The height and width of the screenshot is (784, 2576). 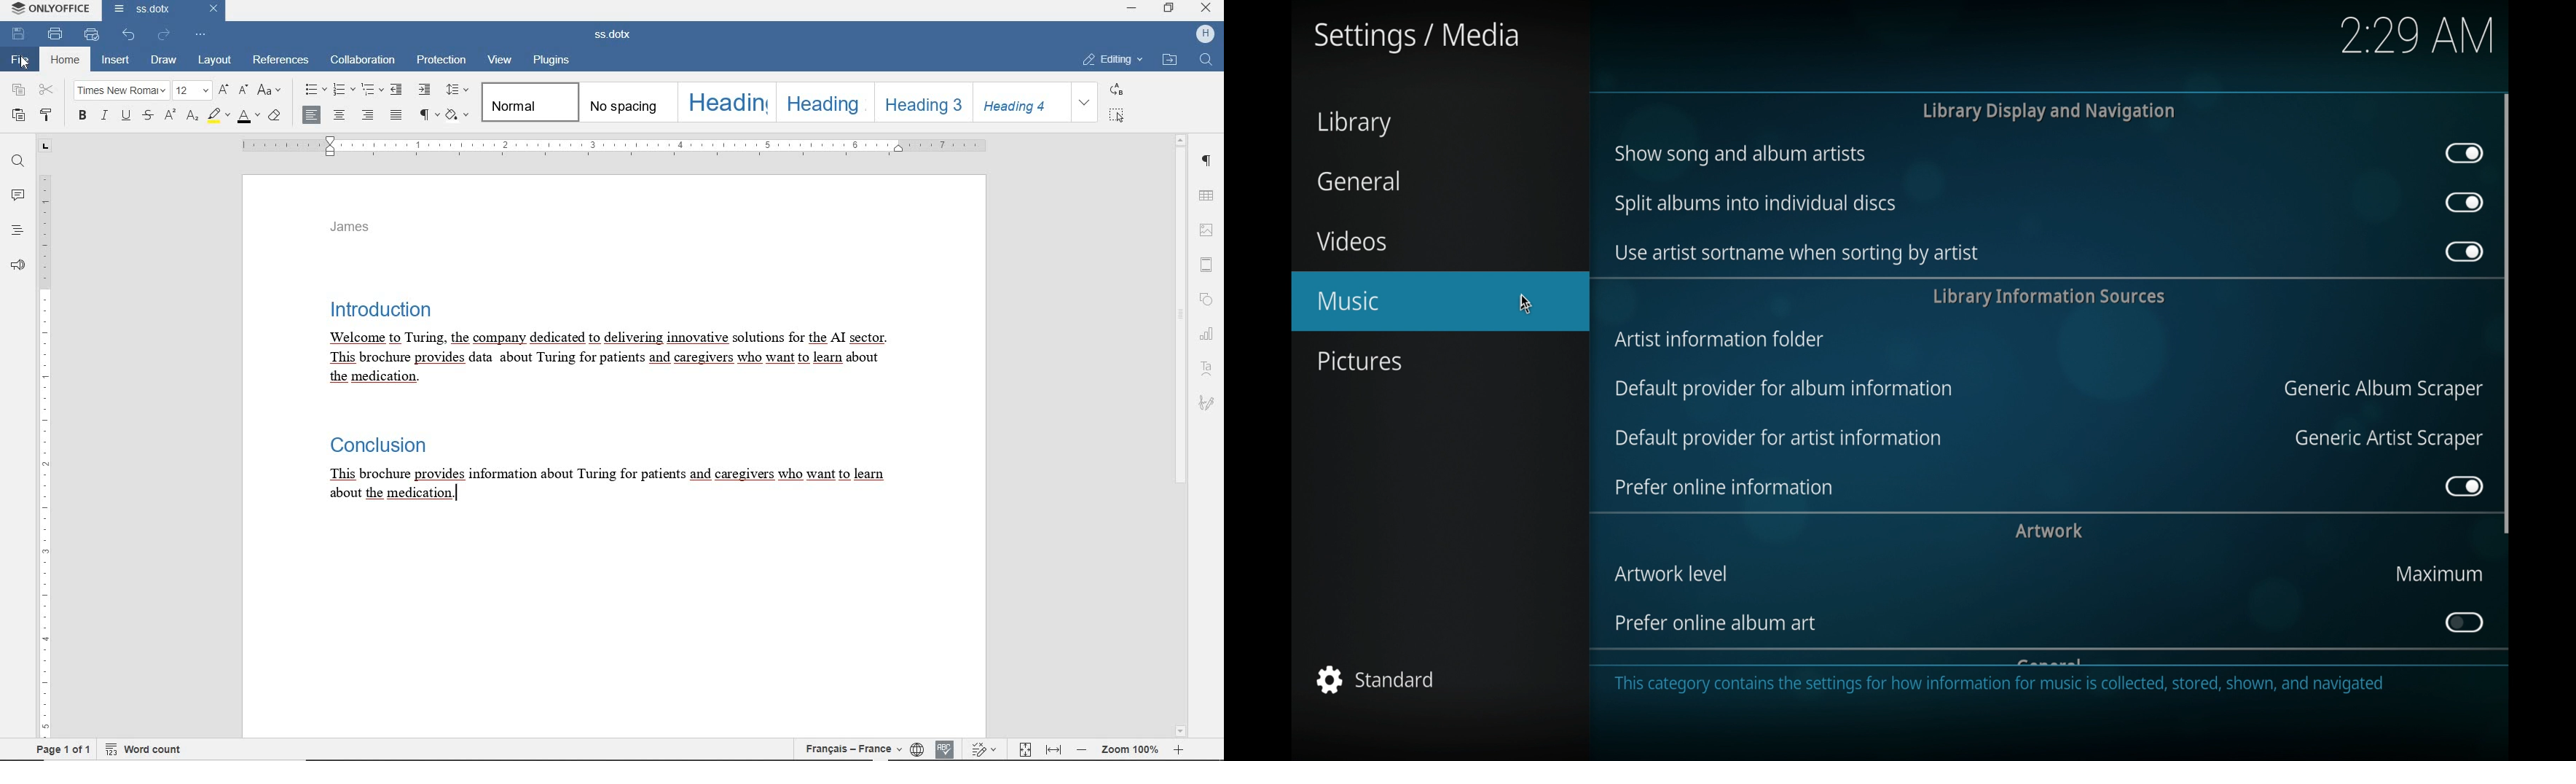 What do you see at coordinates (917, 747) in the screenshot?
I see `SET DOCUMENT LANGUAGE` at bounding box center [917, 747].